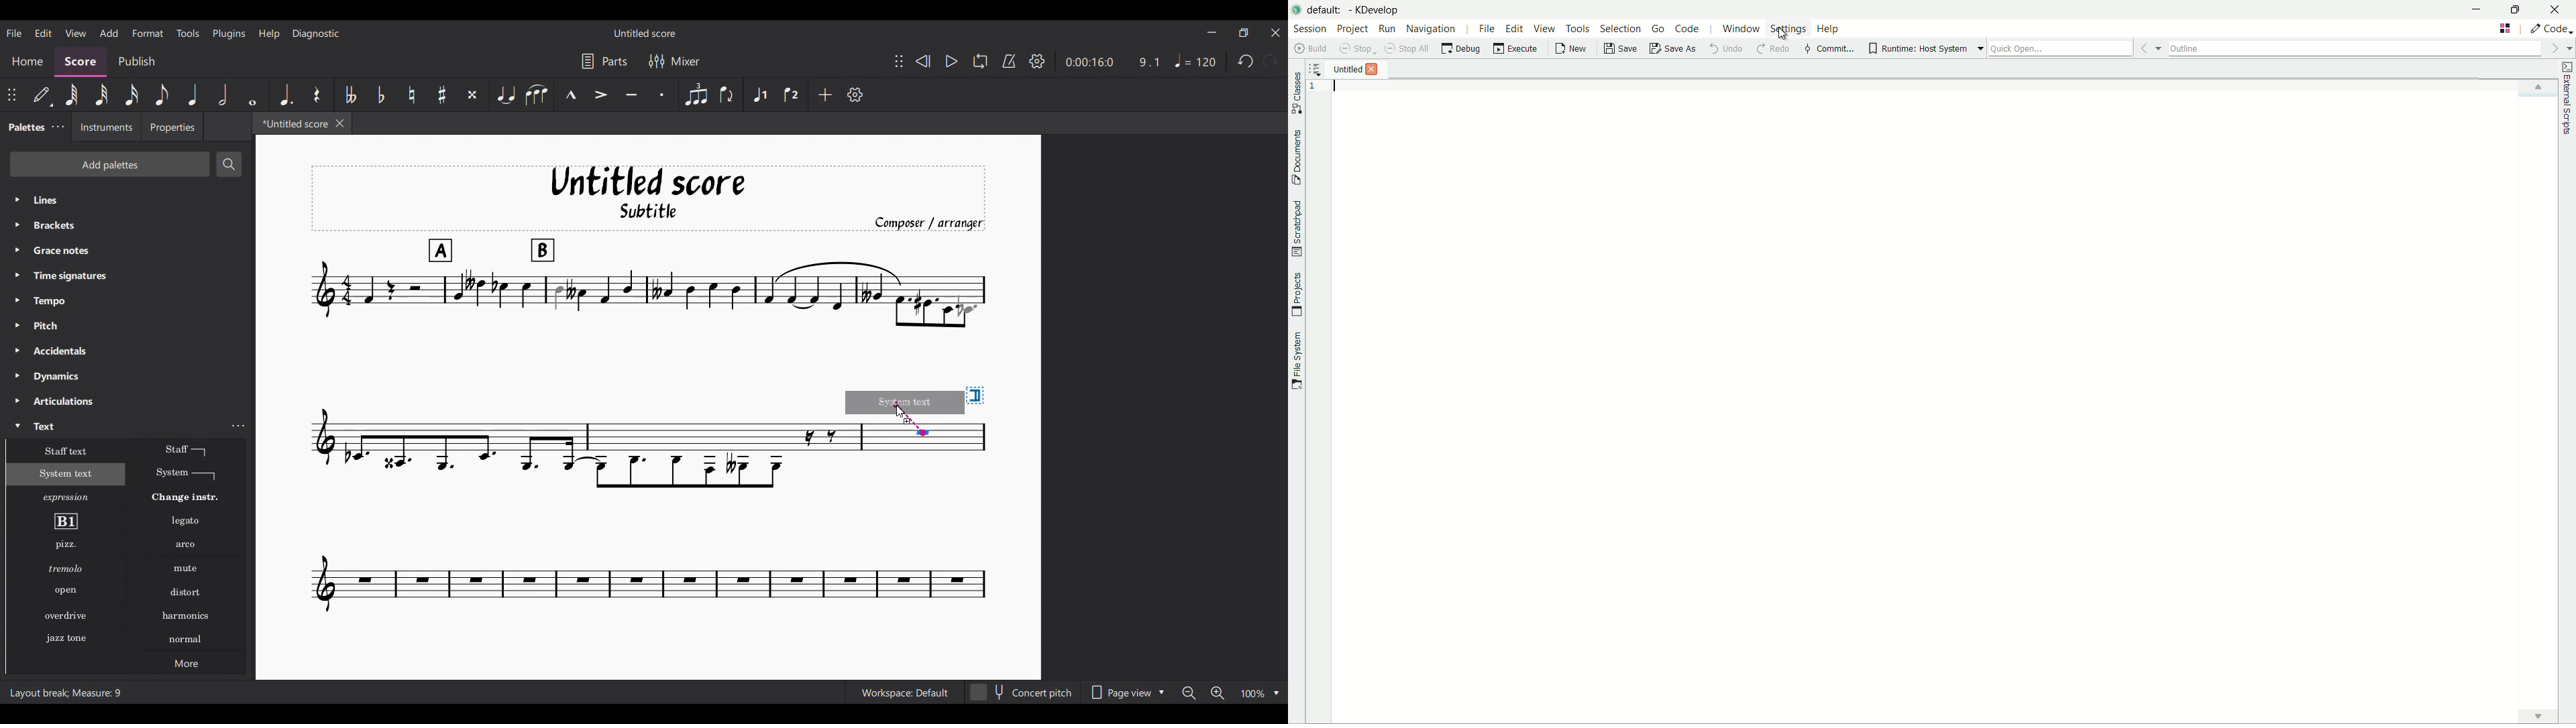 The image size is (2576, 728). What do you see at coordinates (792, 95) in the screenshot?
I see `Voice 2` at bounding box center [792, 95].